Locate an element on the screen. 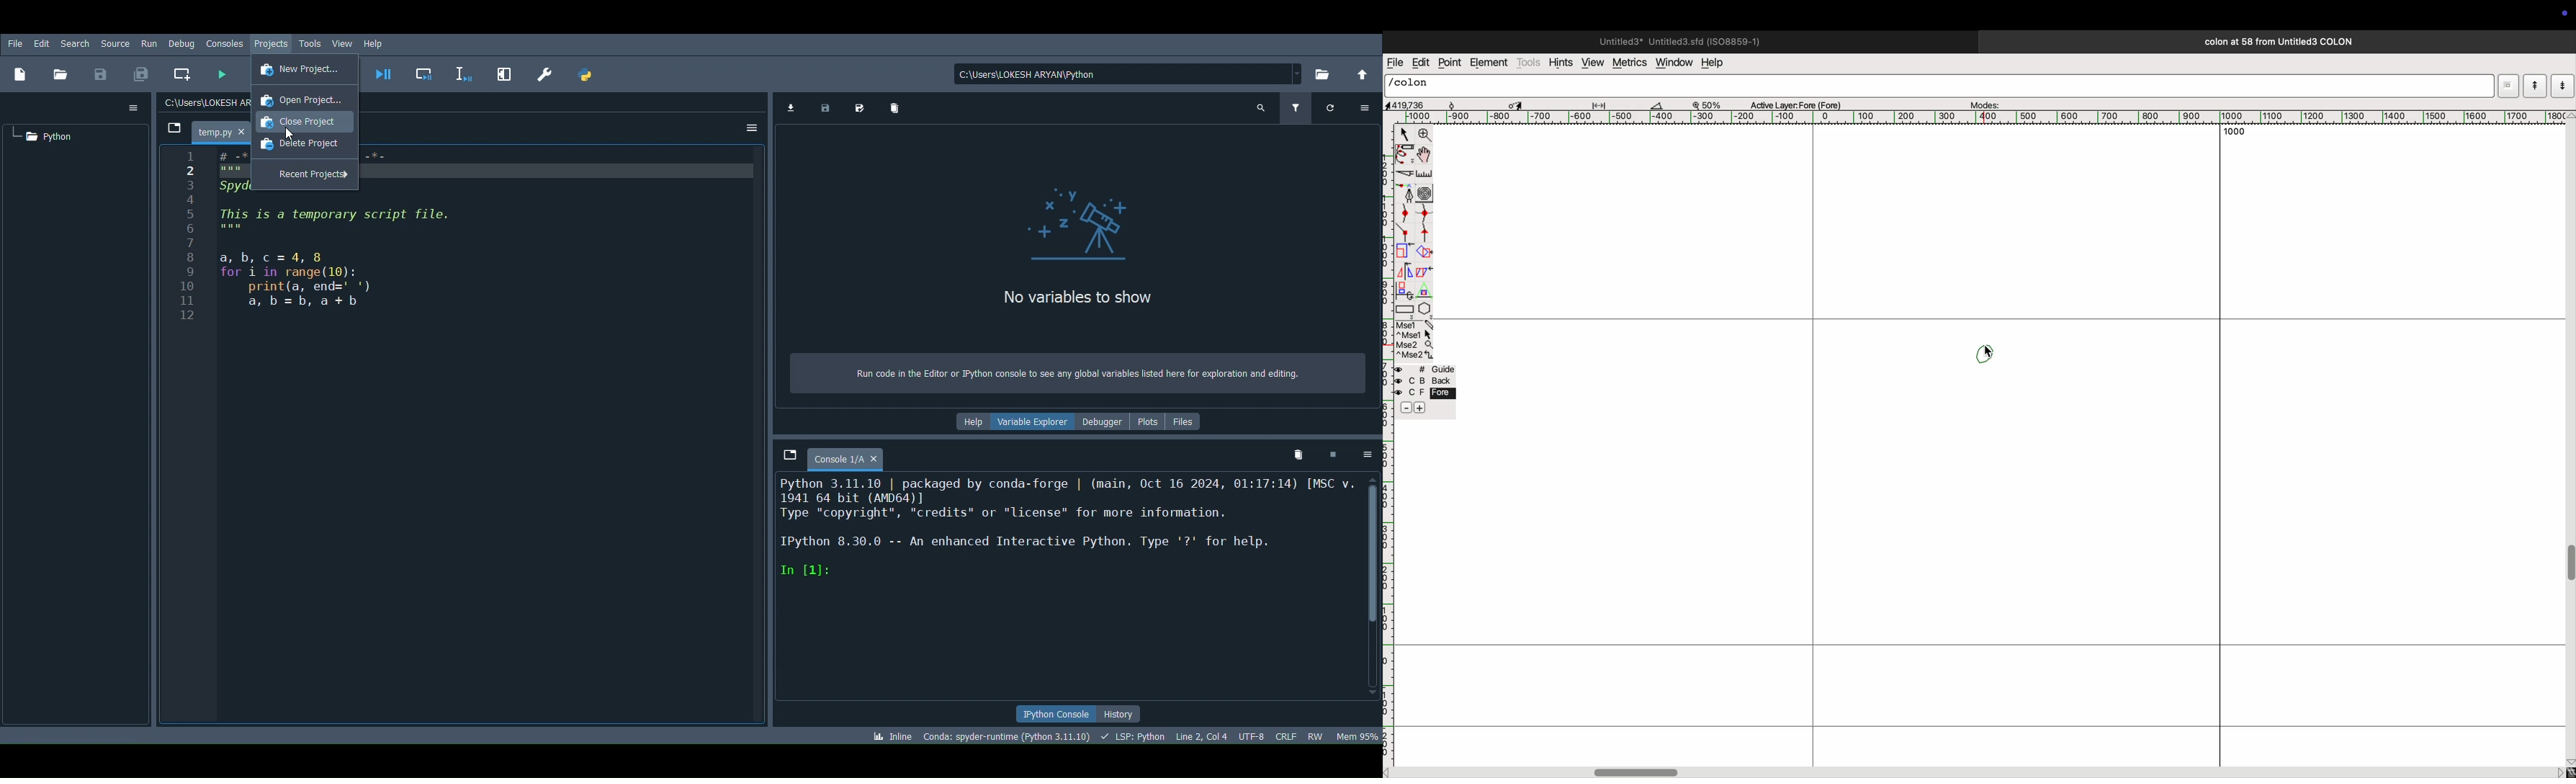  View is located at coordinates (341, 43).